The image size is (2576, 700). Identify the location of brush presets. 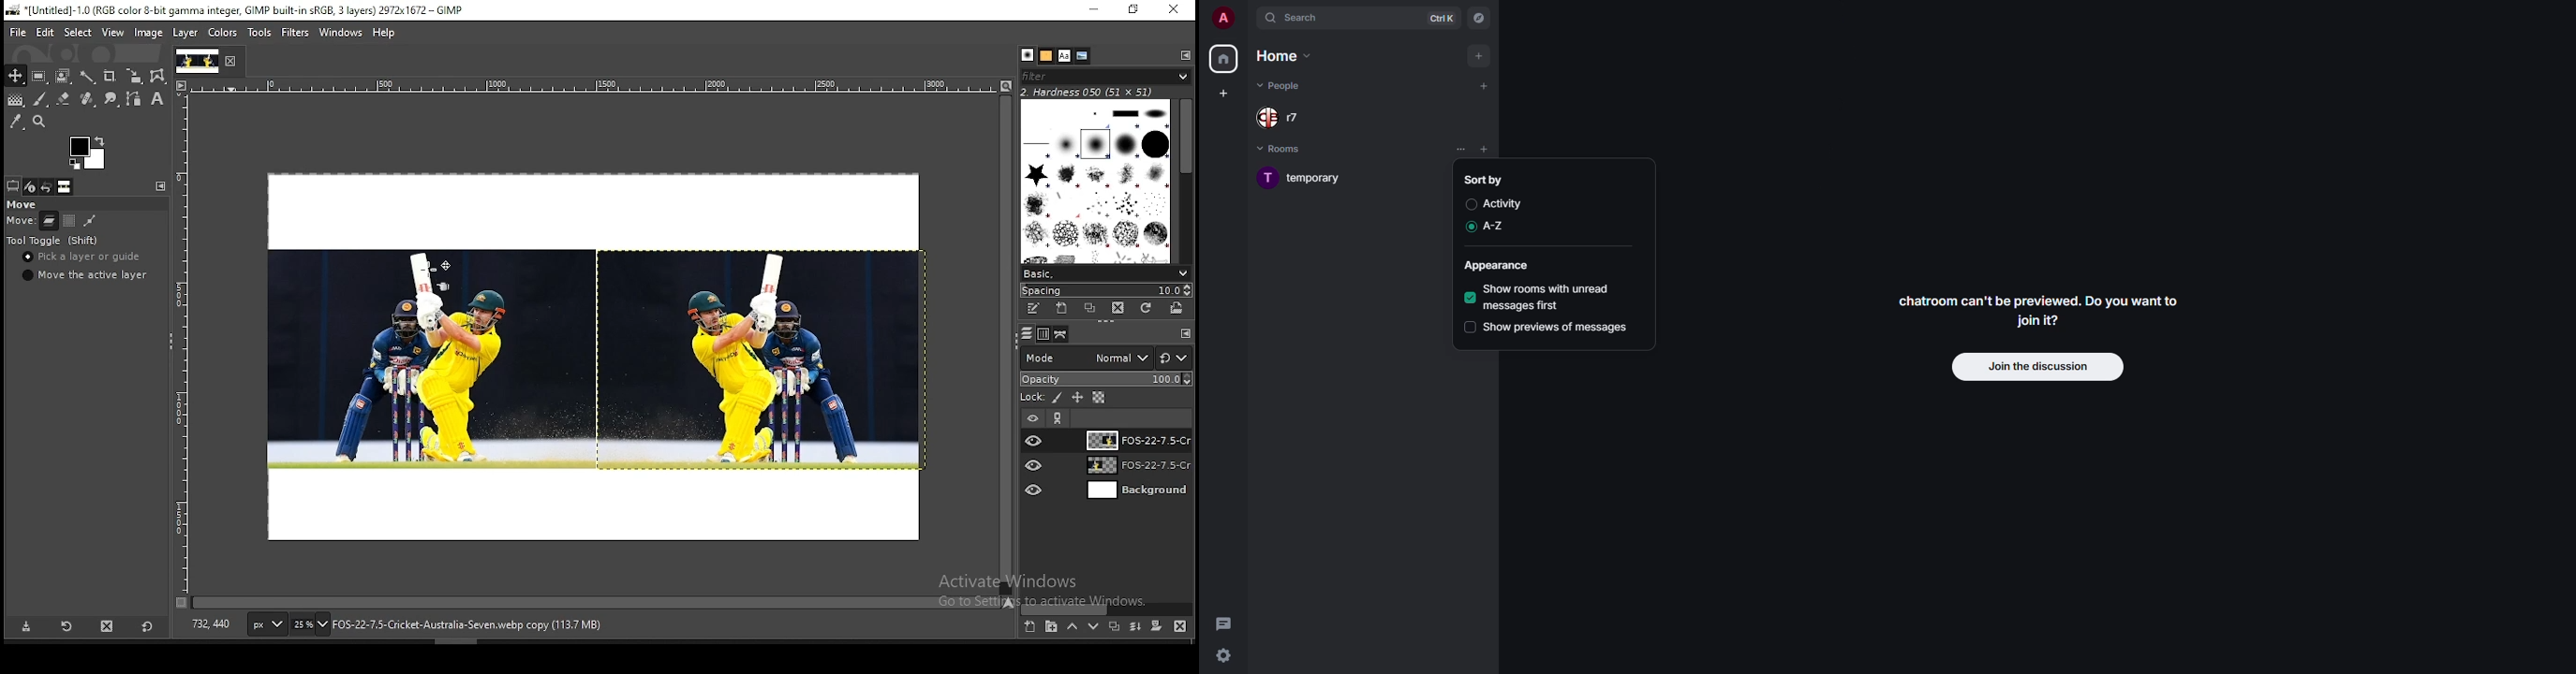
(1105, 272).